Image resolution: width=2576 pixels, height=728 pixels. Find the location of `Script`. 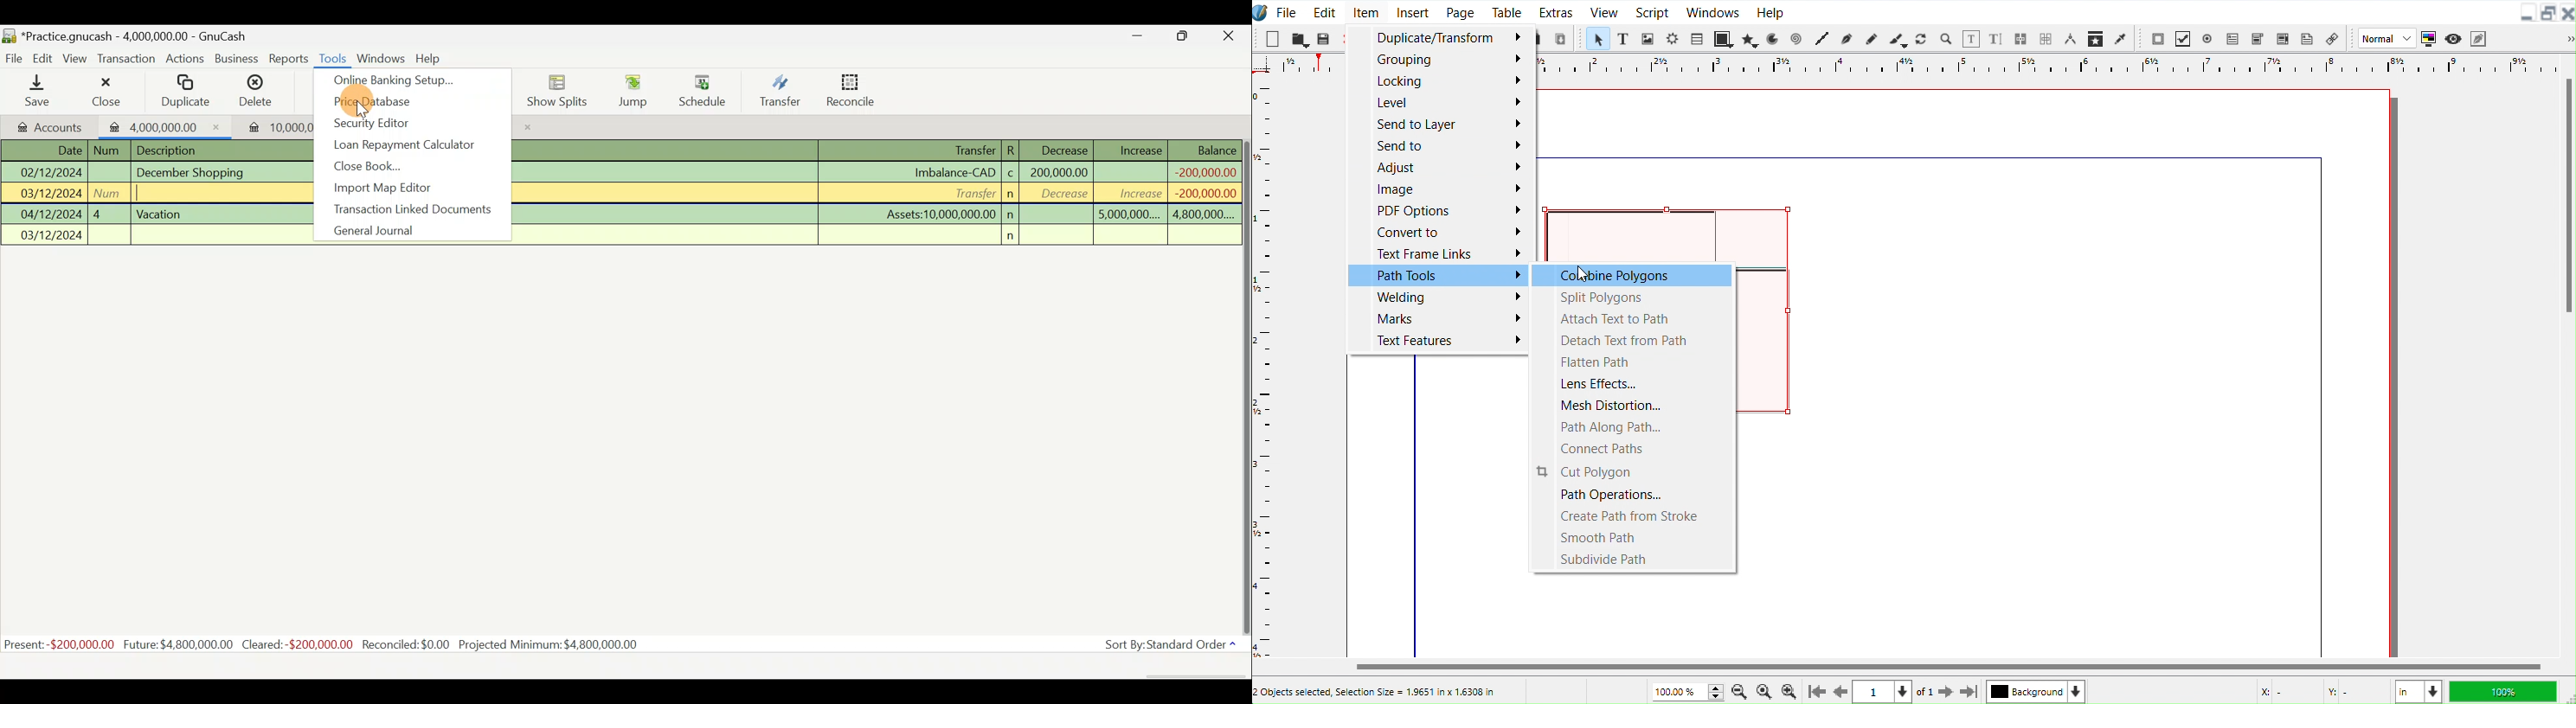

Script is located at coordinates (1653, 11).